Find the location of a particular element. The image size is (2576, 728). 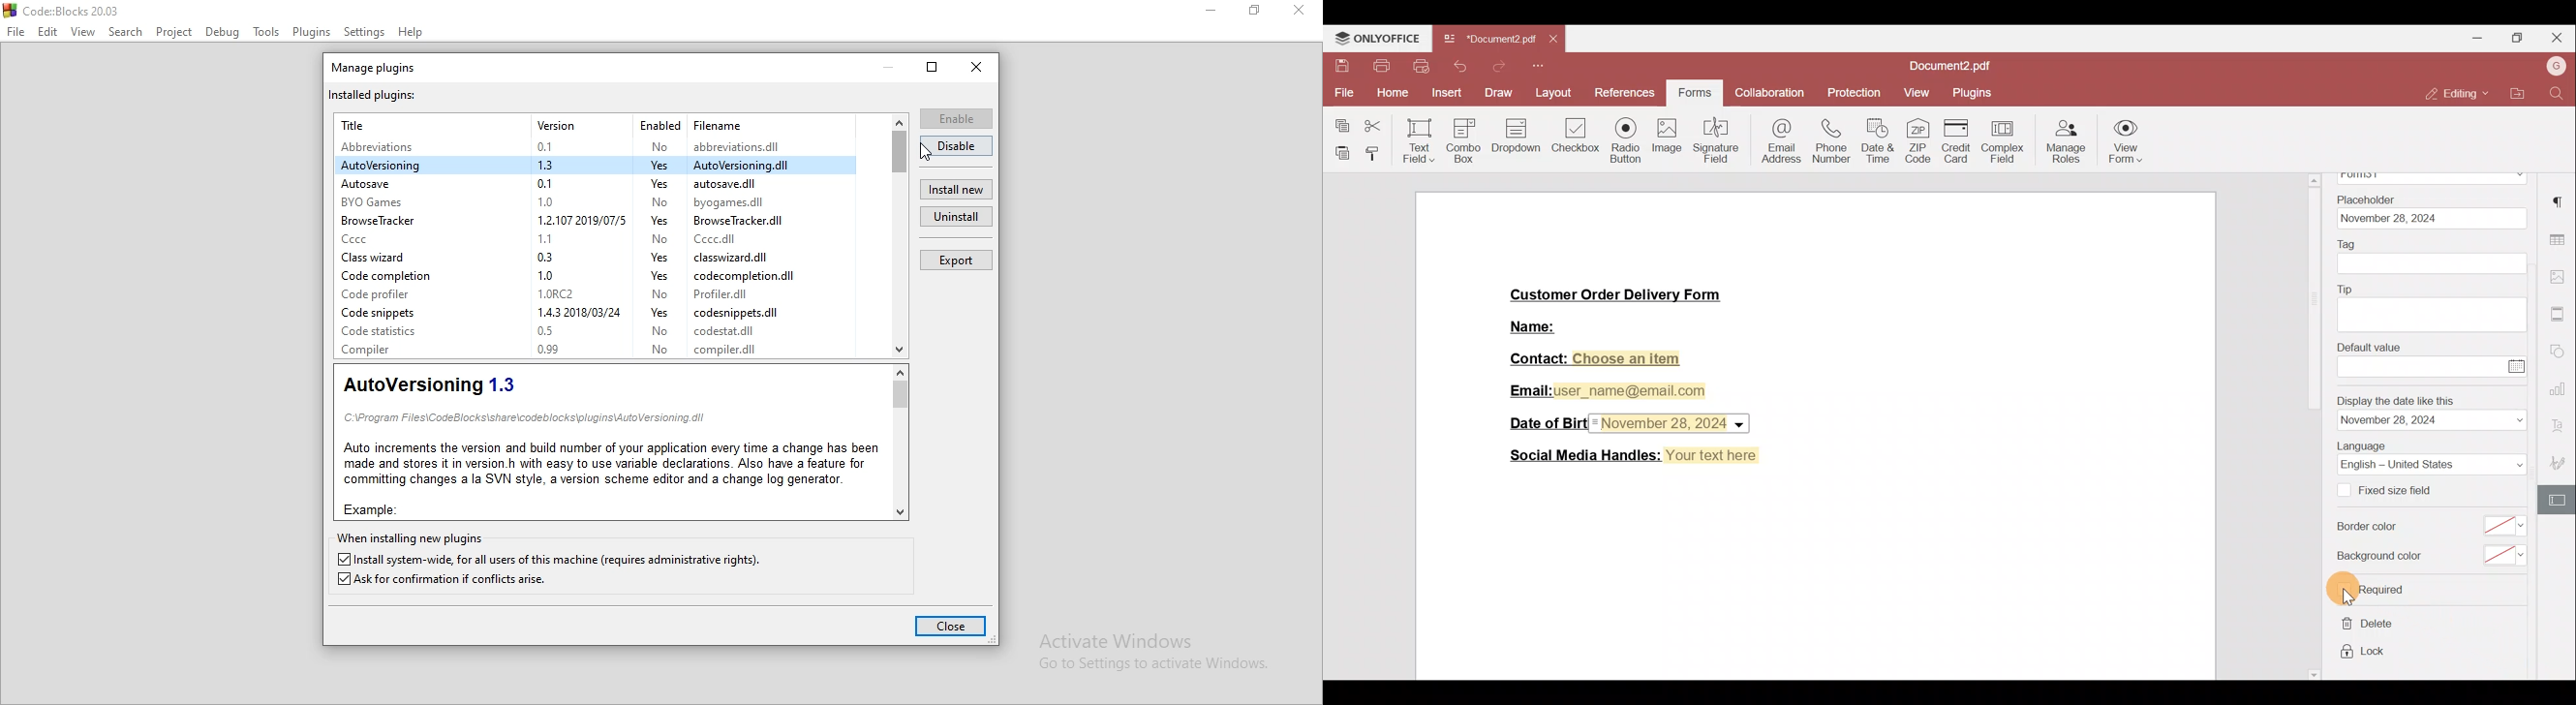

Display the date like this is located at coordinates (2397, 399).